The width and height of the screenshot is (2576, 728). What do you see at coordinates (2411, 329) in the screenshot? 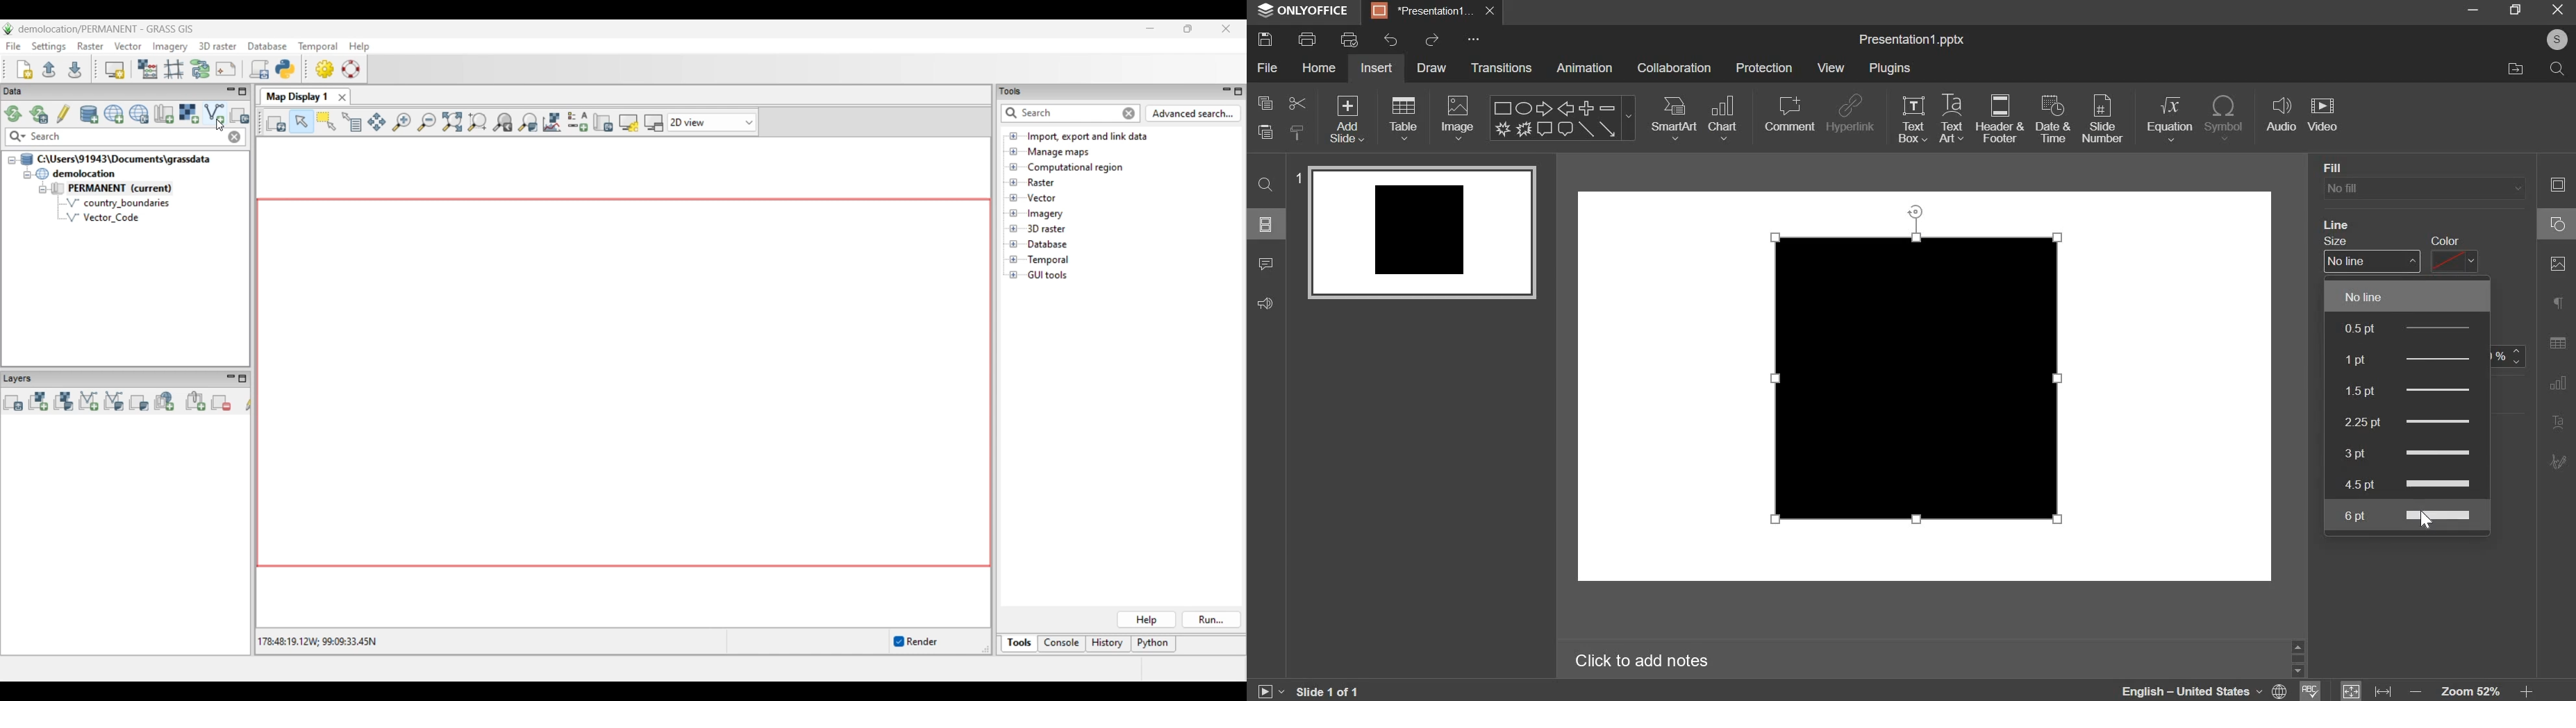
I see `0.5pt` at bounding box center [2411, 329].